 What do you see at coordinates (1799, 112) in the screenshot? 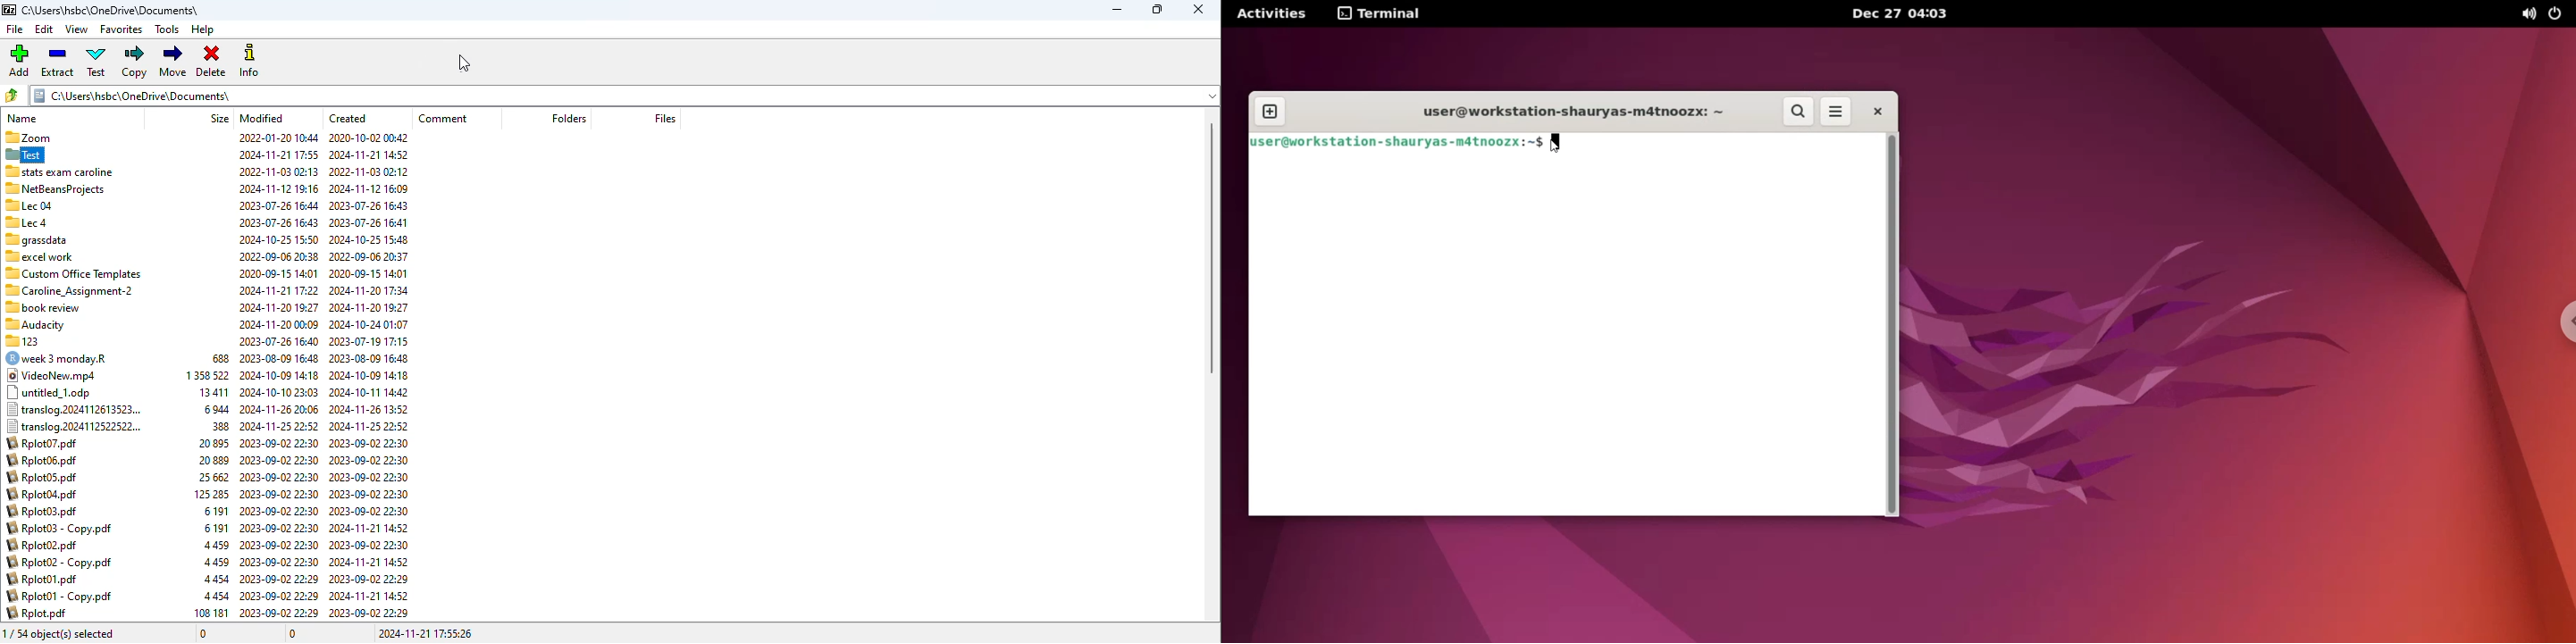
I see `search` at bounding box center [1799, 112].